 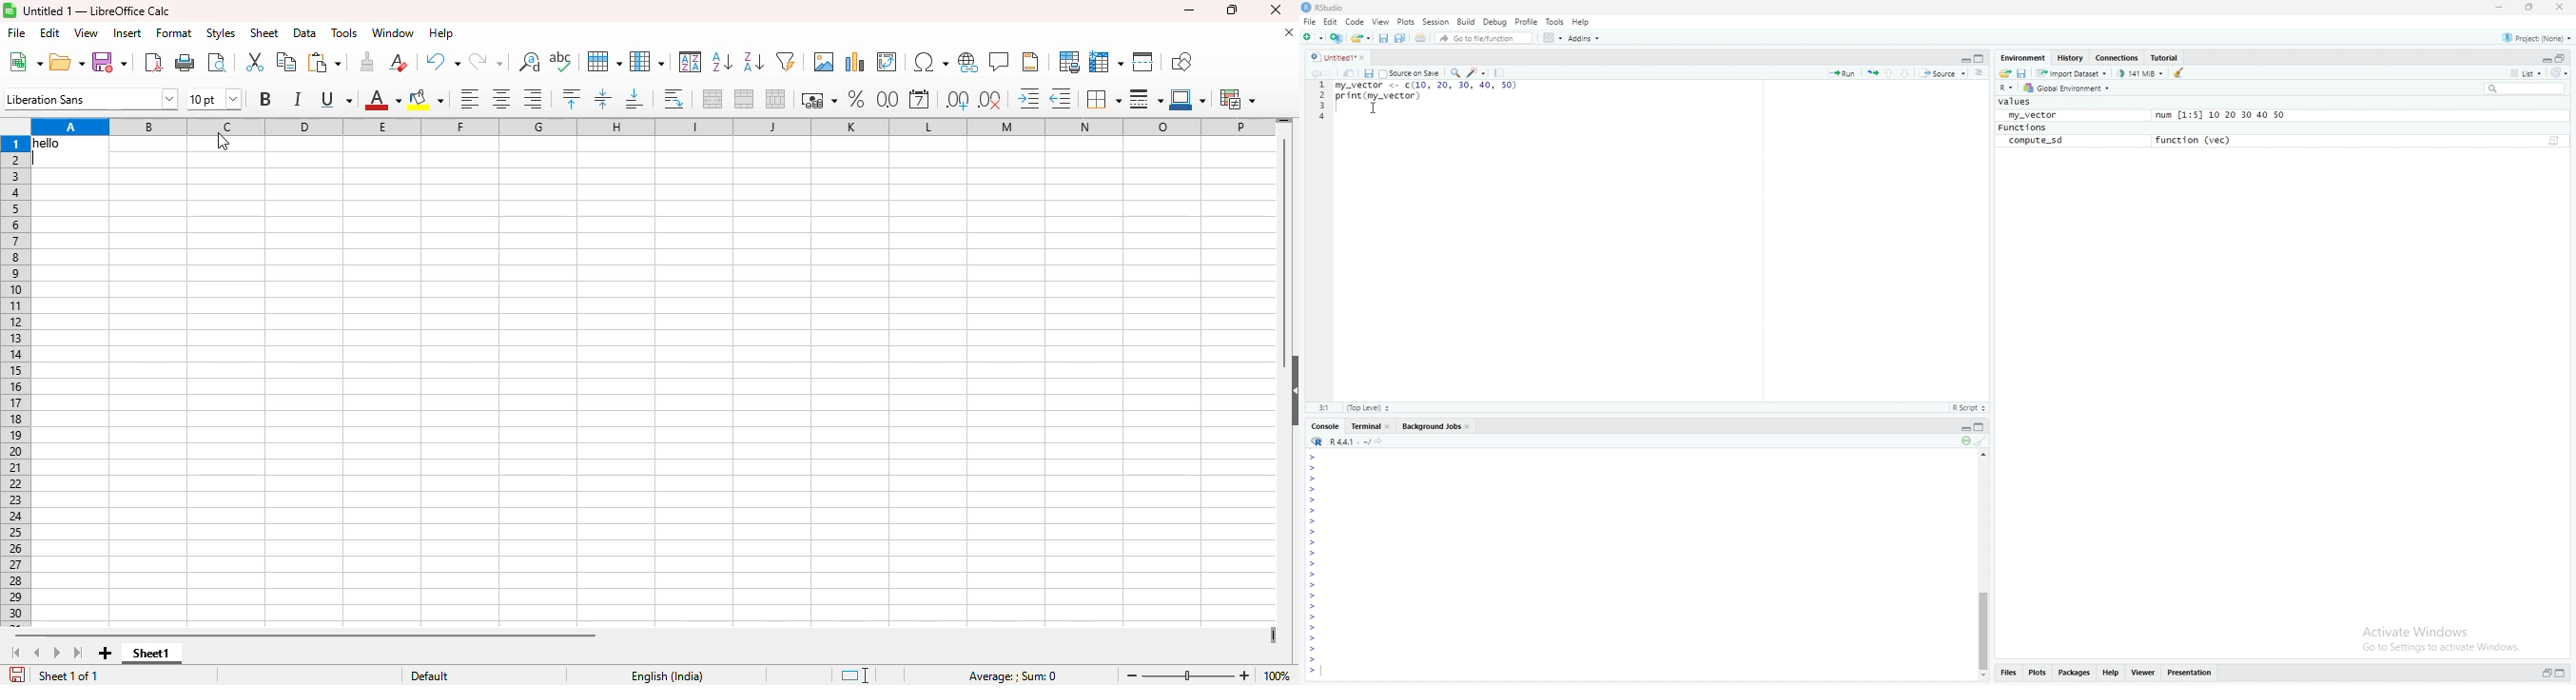 What do you see at coordinates (2502, 7) in the screenshot?
I see `Minimize` at bounding box center [2502, 7].